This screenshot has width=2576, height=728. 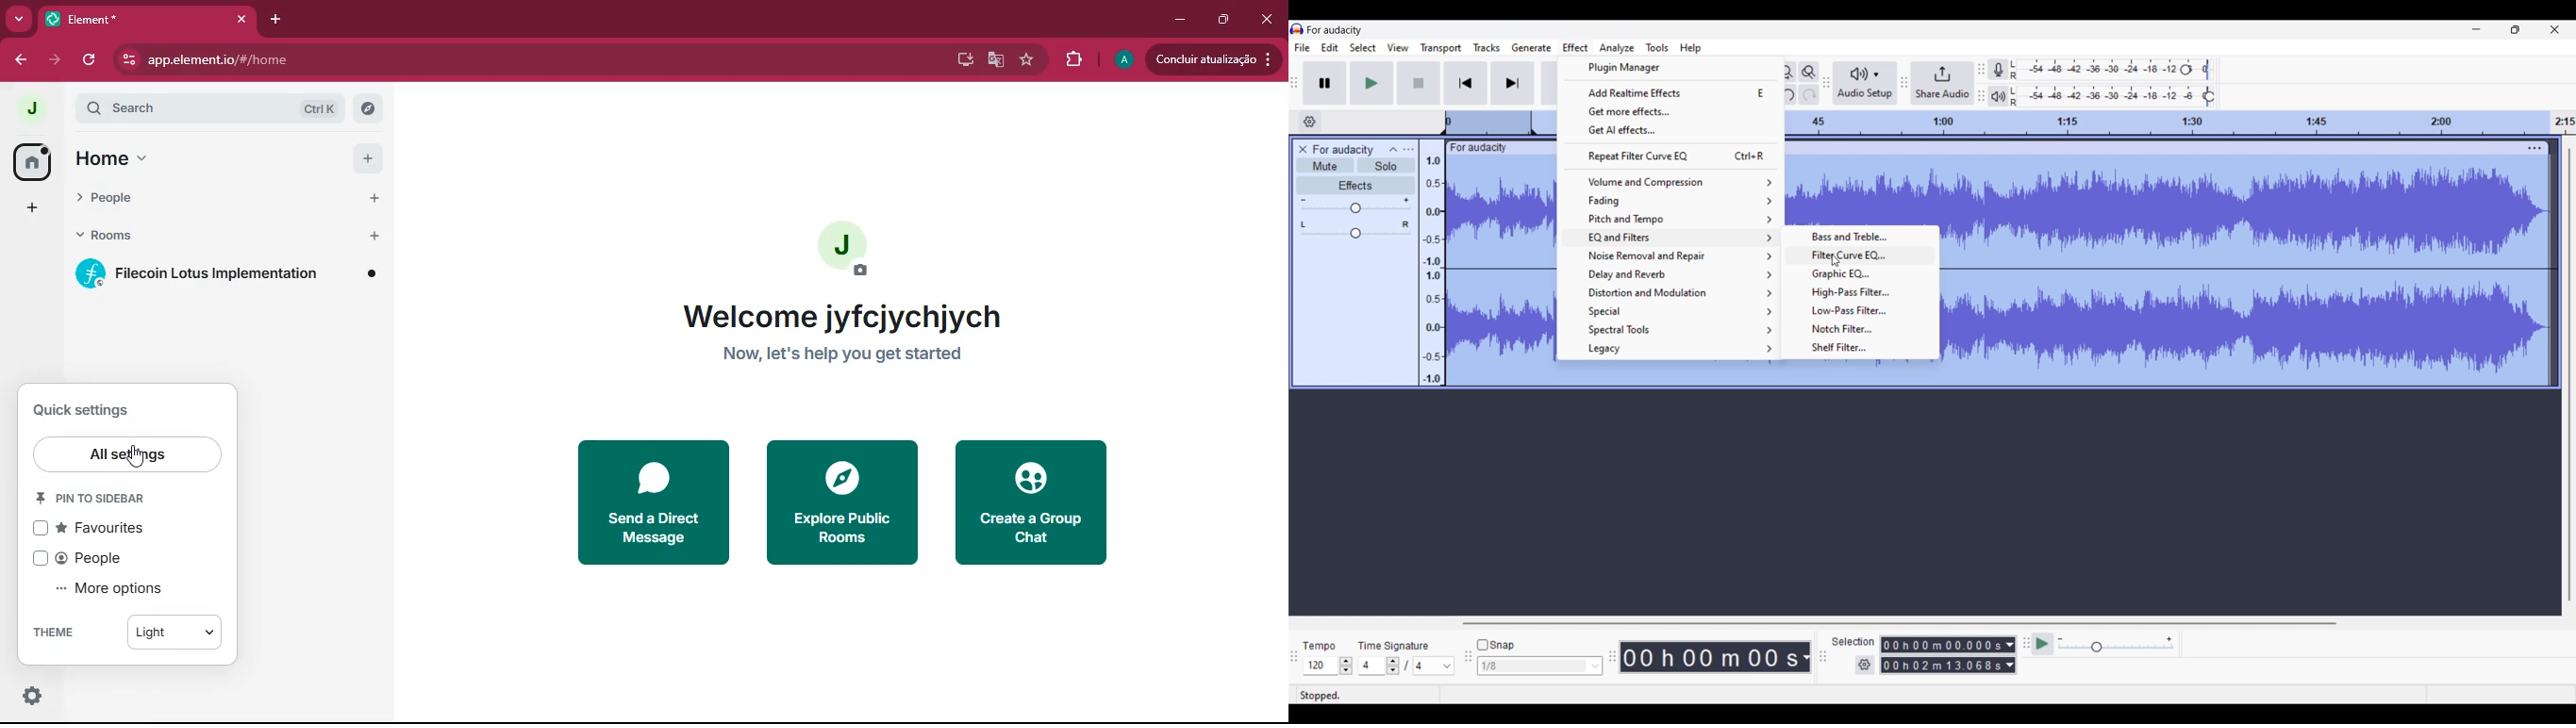 I want to click on favourites, so click(x=111, y=530).